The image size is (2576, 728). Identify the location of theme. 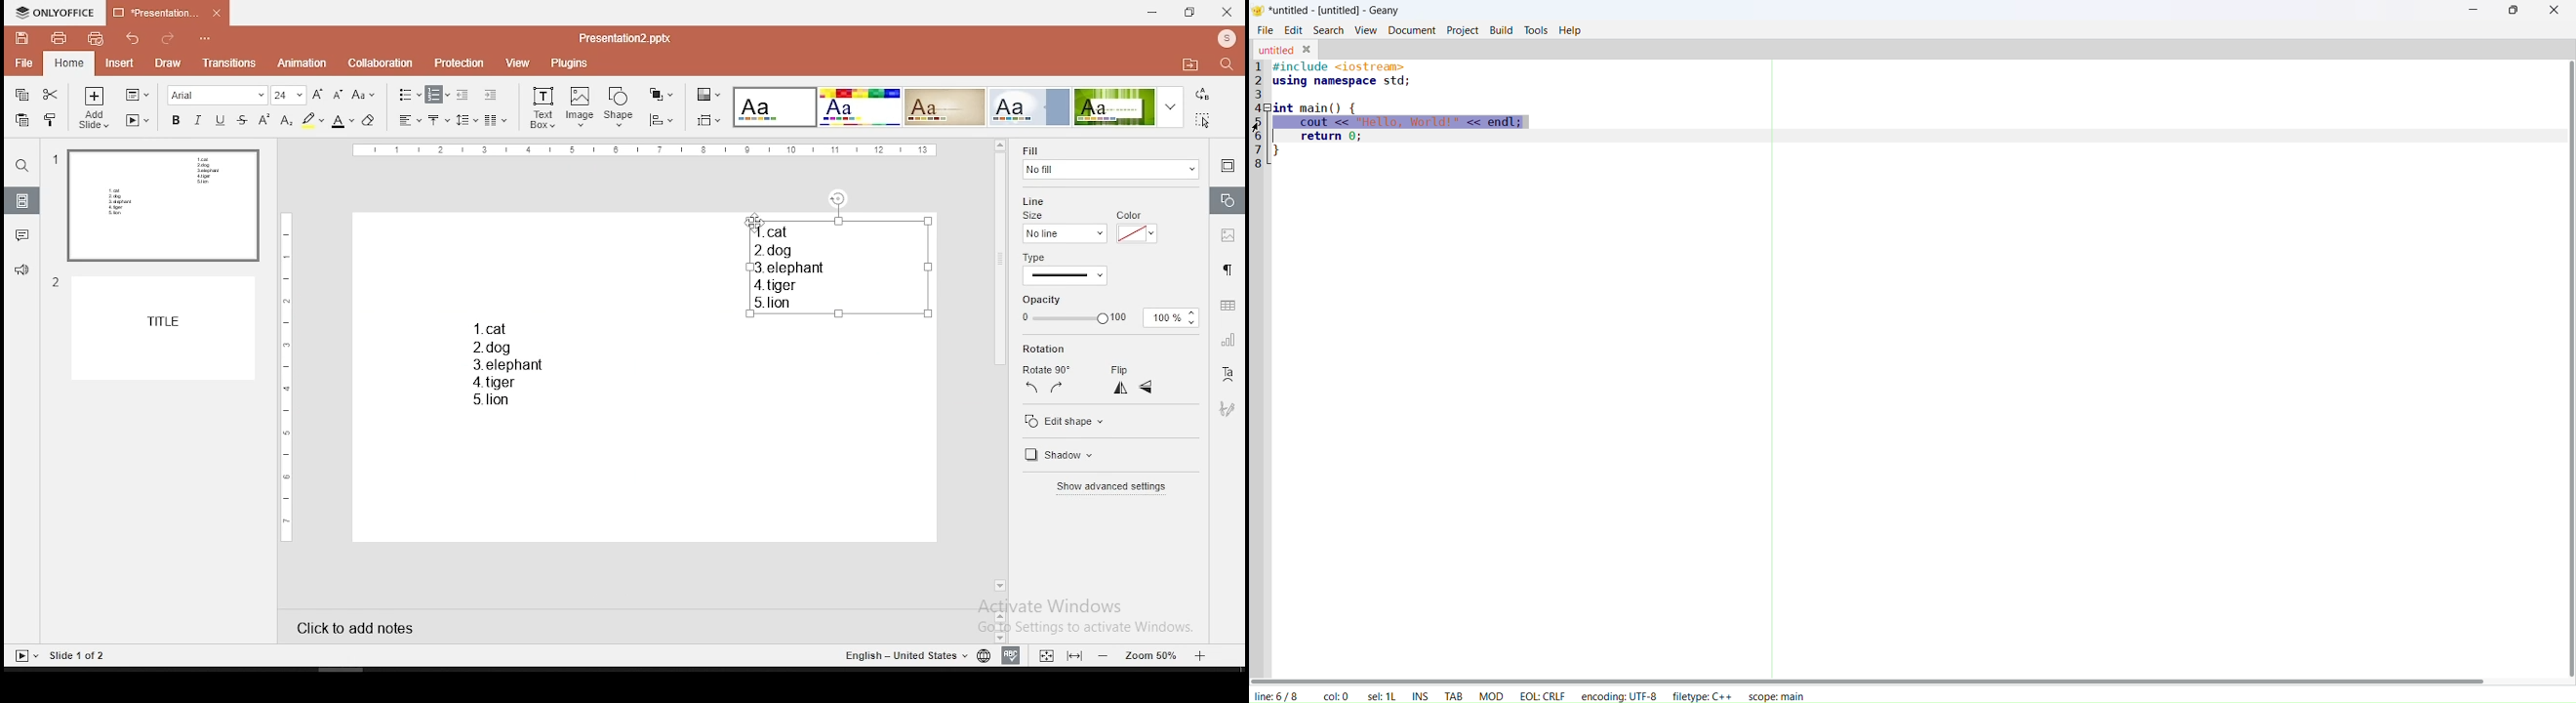
(944, 107).